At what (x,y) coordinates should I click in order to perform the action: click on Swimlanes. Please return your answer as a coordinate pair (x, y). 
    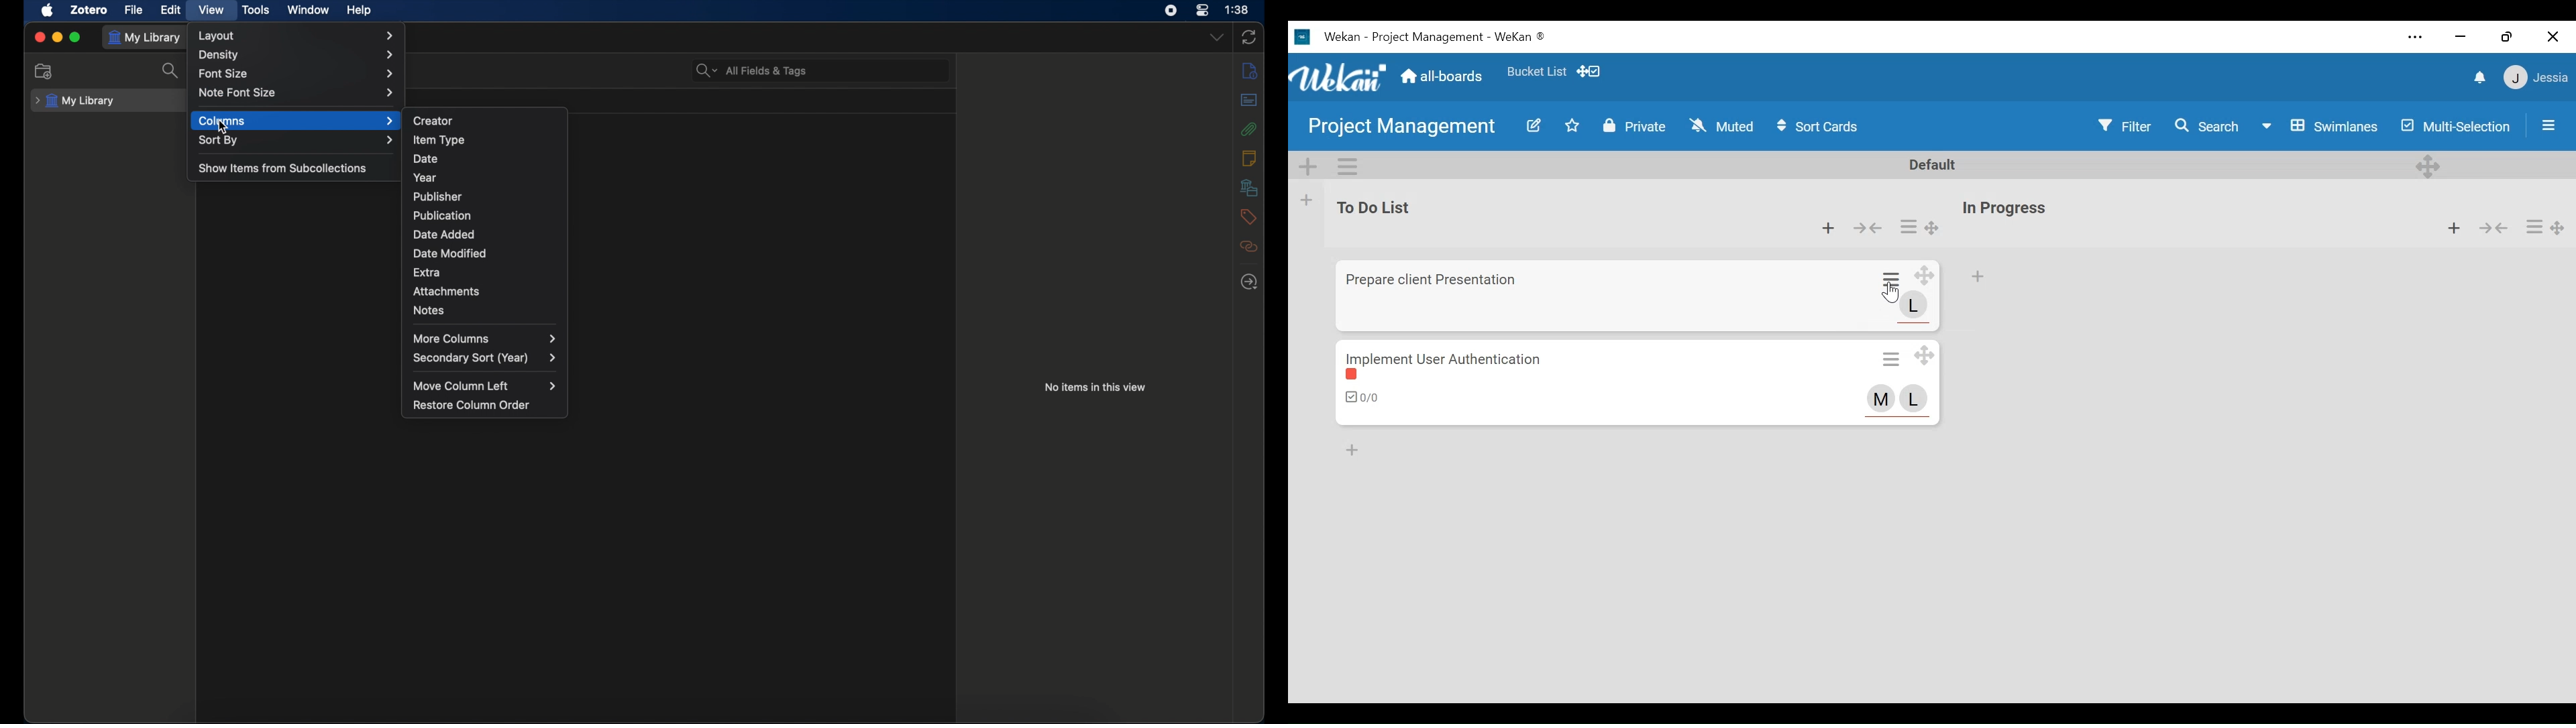
    Looking at the image, I should click on (2320, 126).